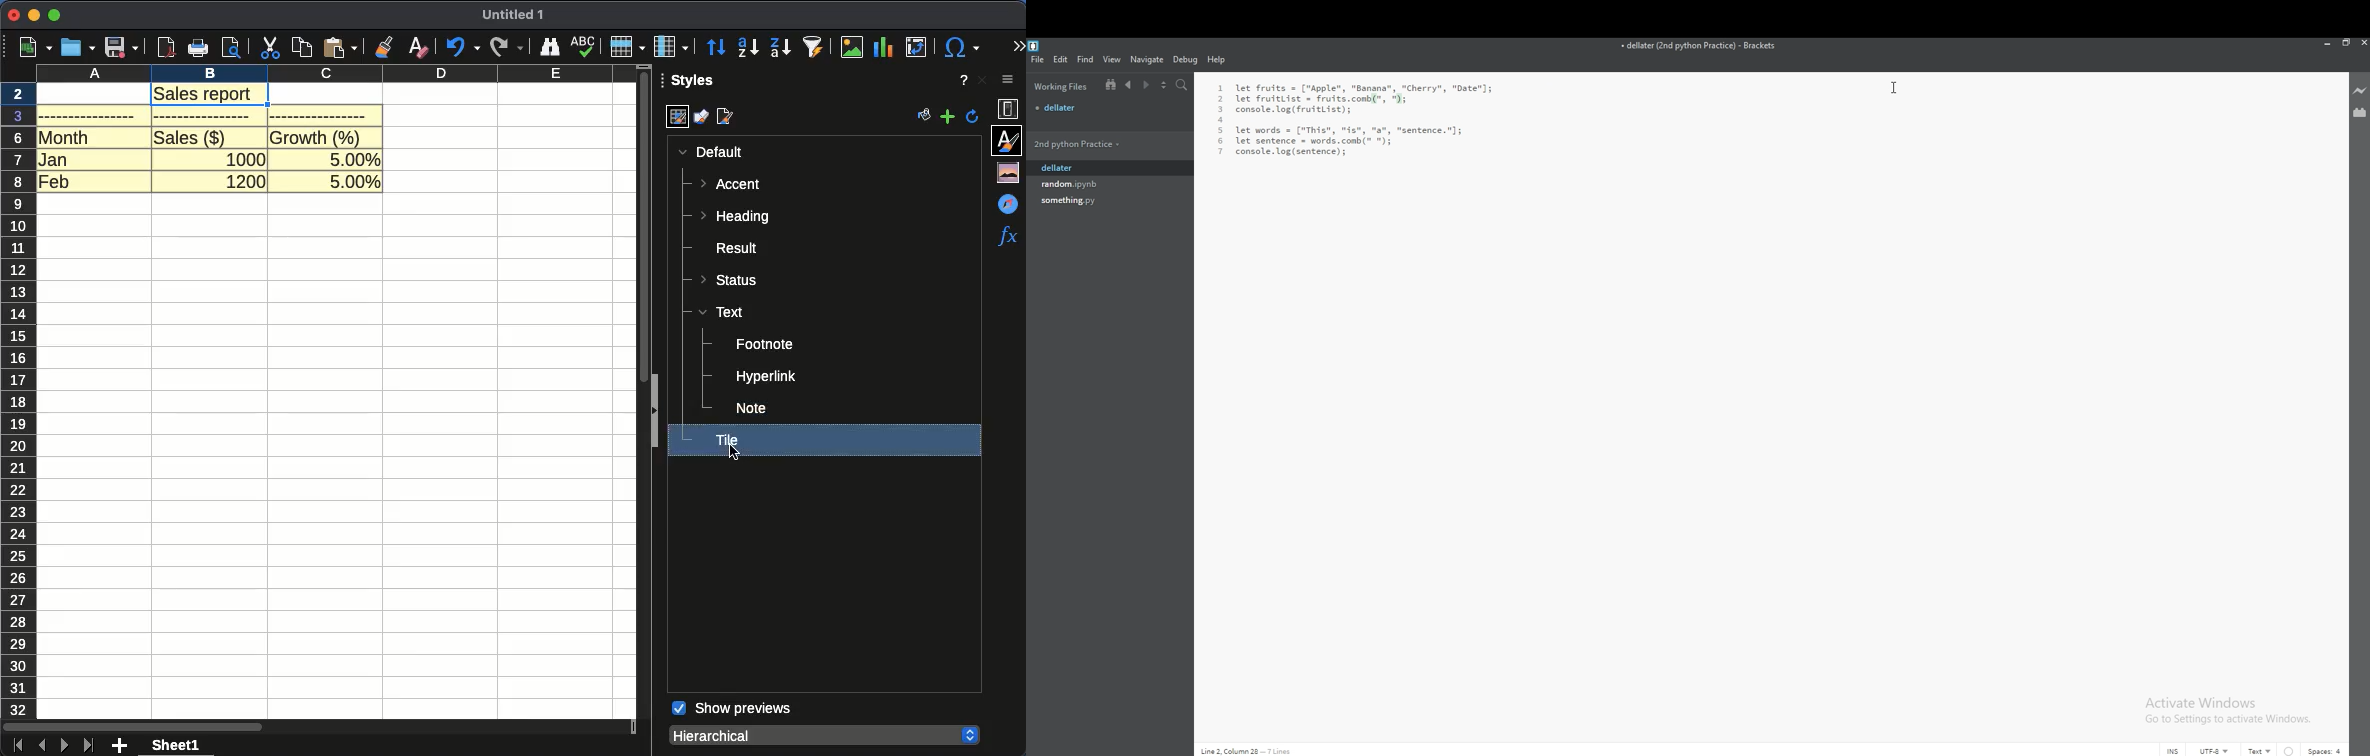  What do you see at coordinates (1061, 59) in the screenshot?
I see `edit` at bounding box center [1061, 59].